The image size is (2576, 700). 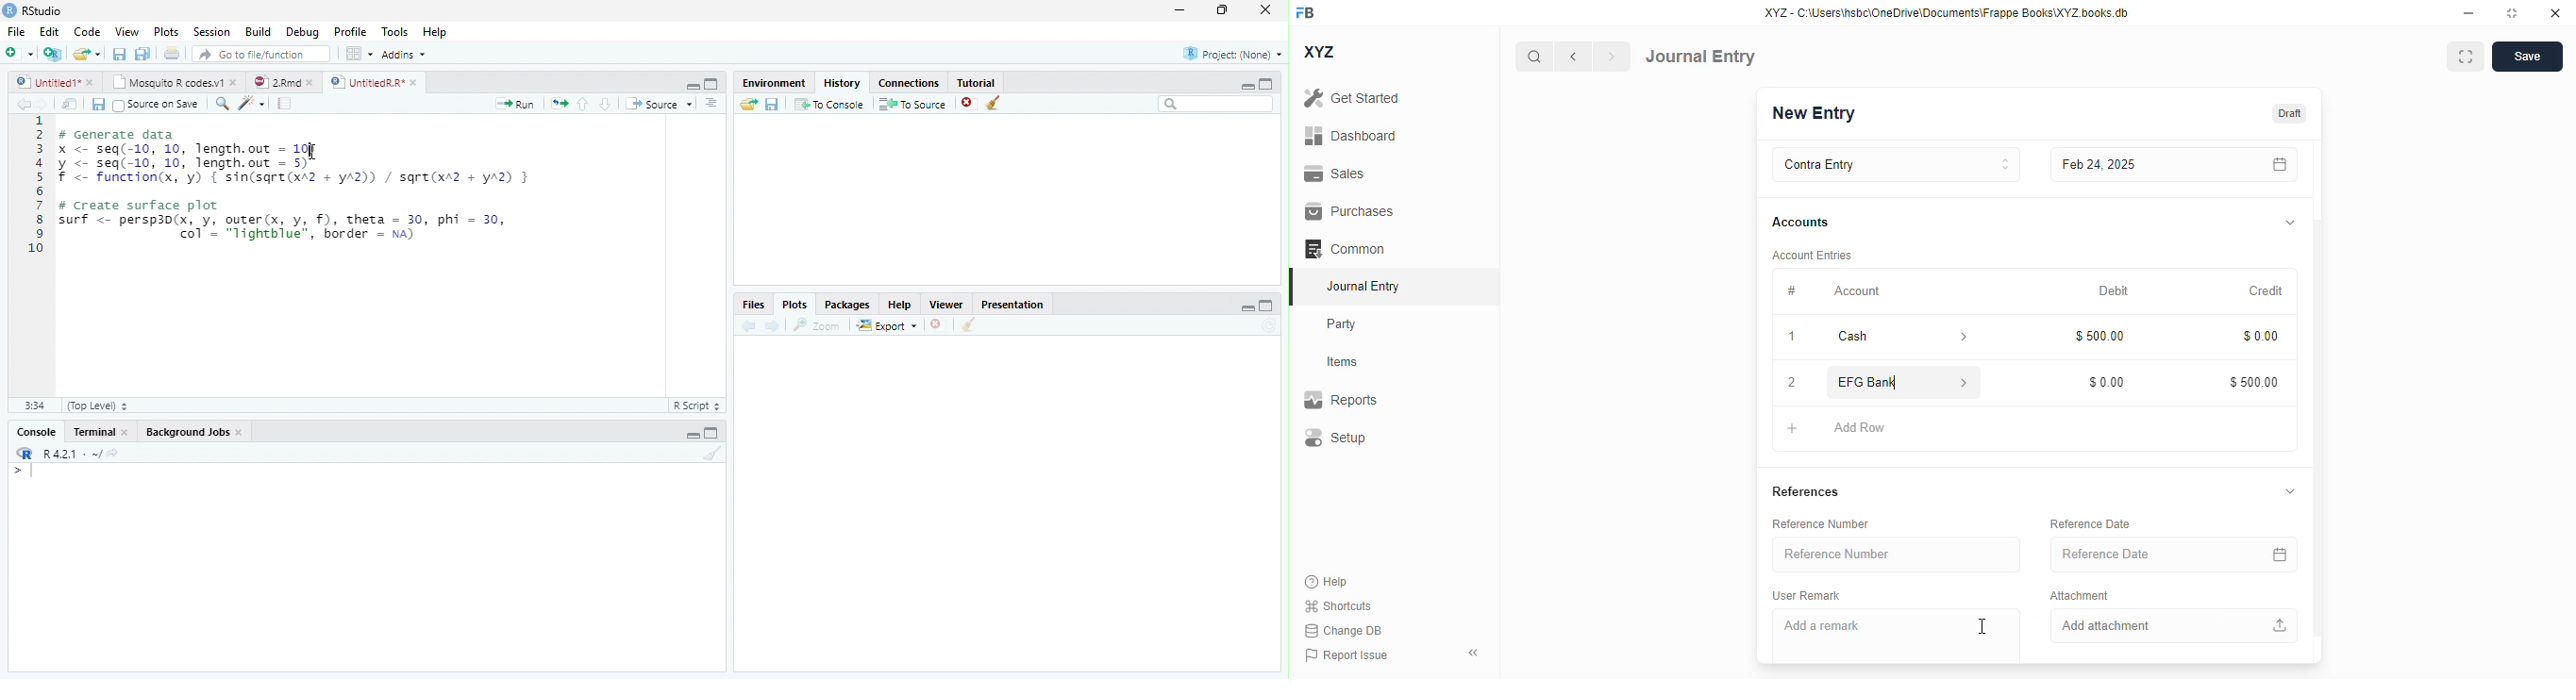 I want to click on Clear console, so click(x=713, y=453).